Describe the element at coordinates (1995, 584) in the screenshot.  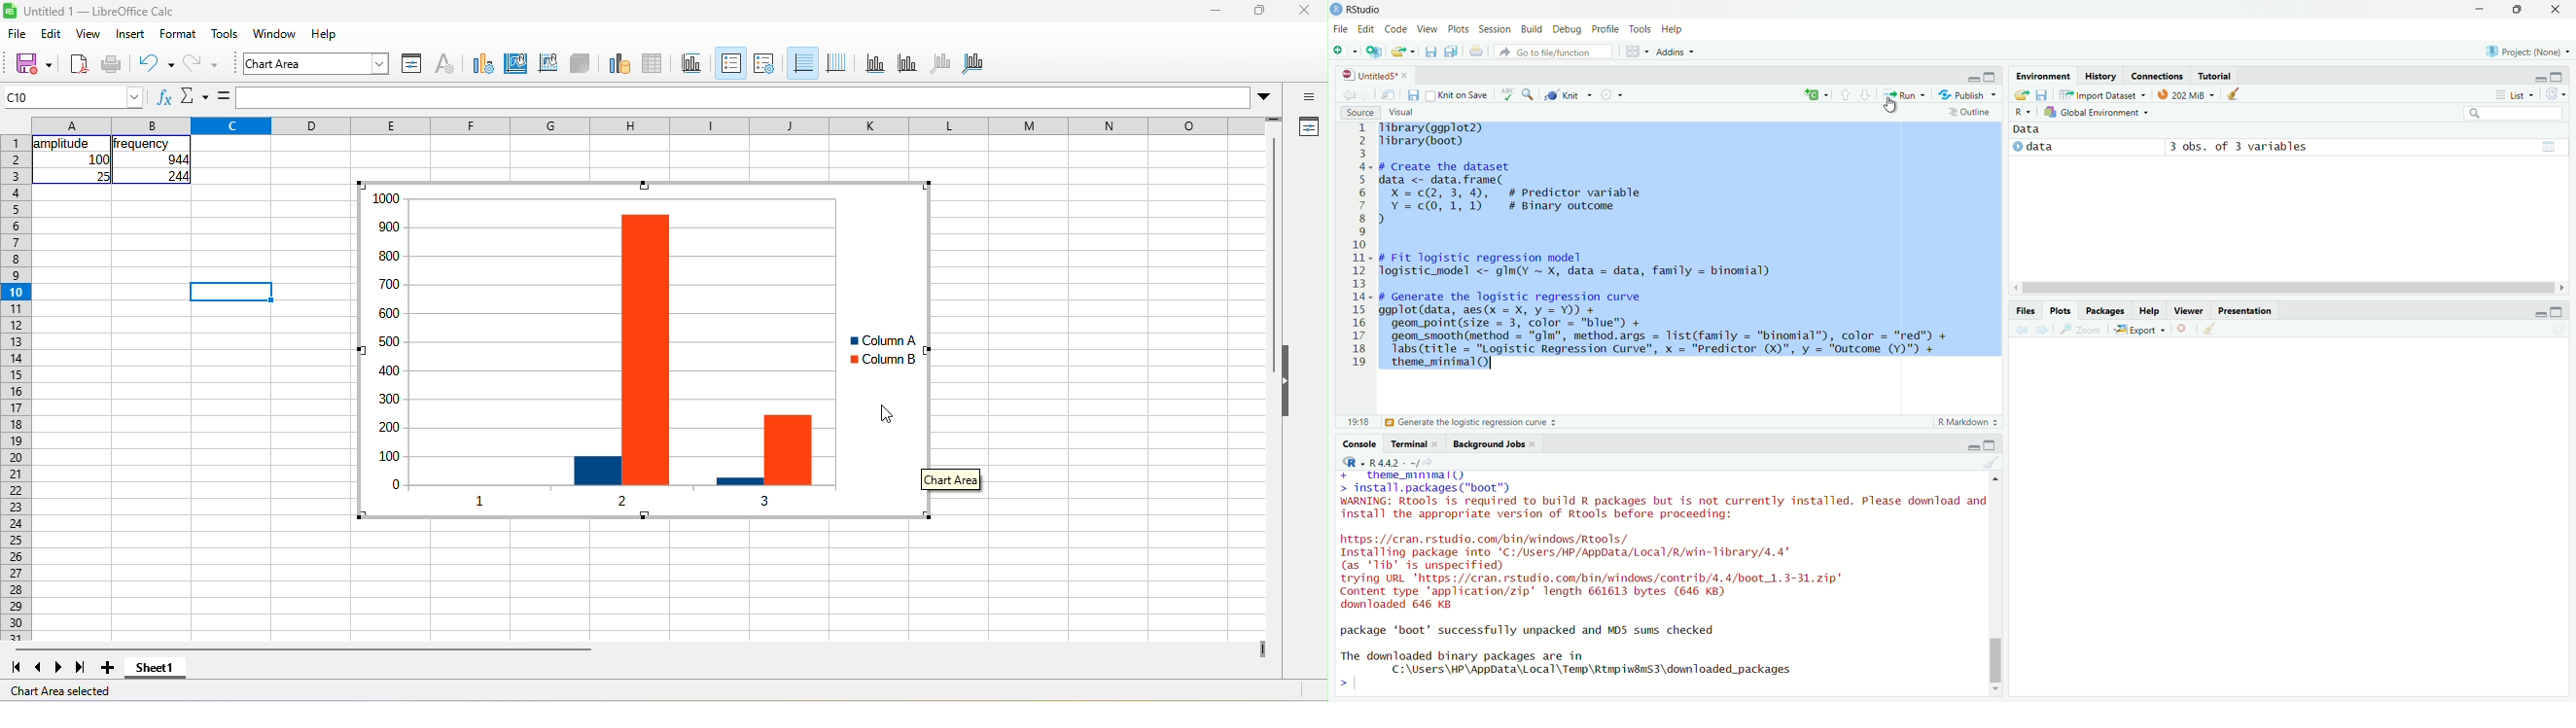
I see `vertical scroll bar` at that location.